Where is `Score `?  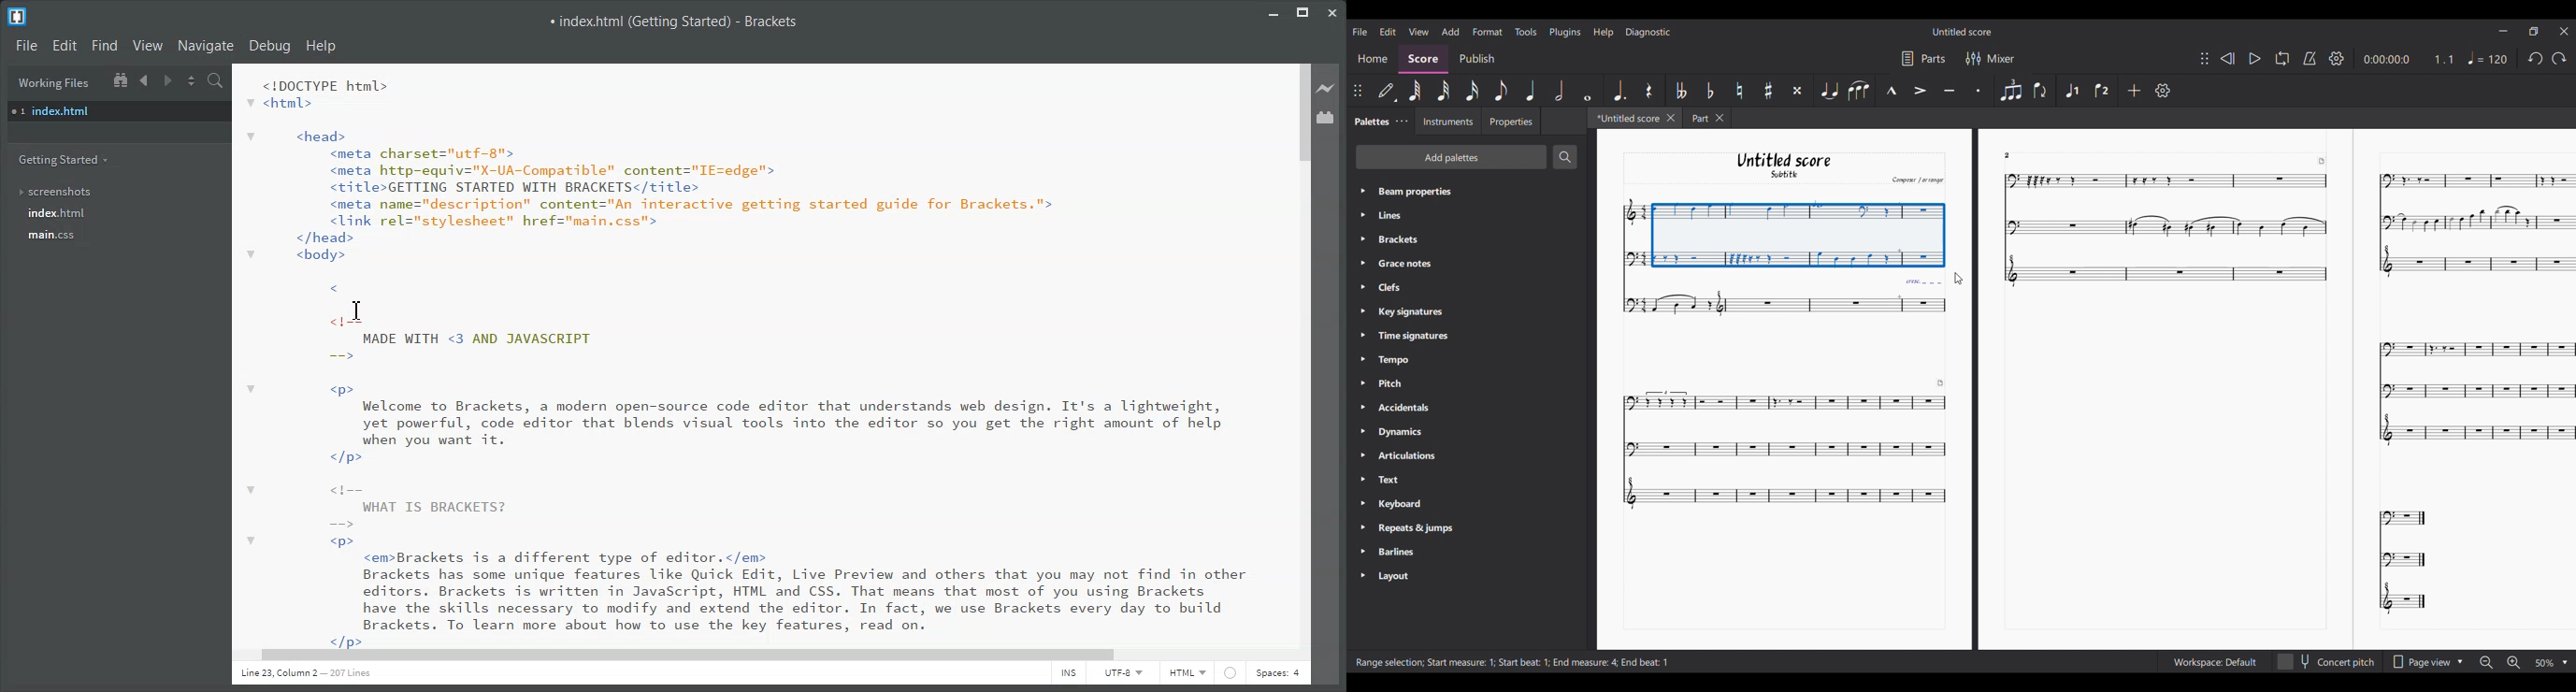 Score  is located at coordinates (1424, 60).